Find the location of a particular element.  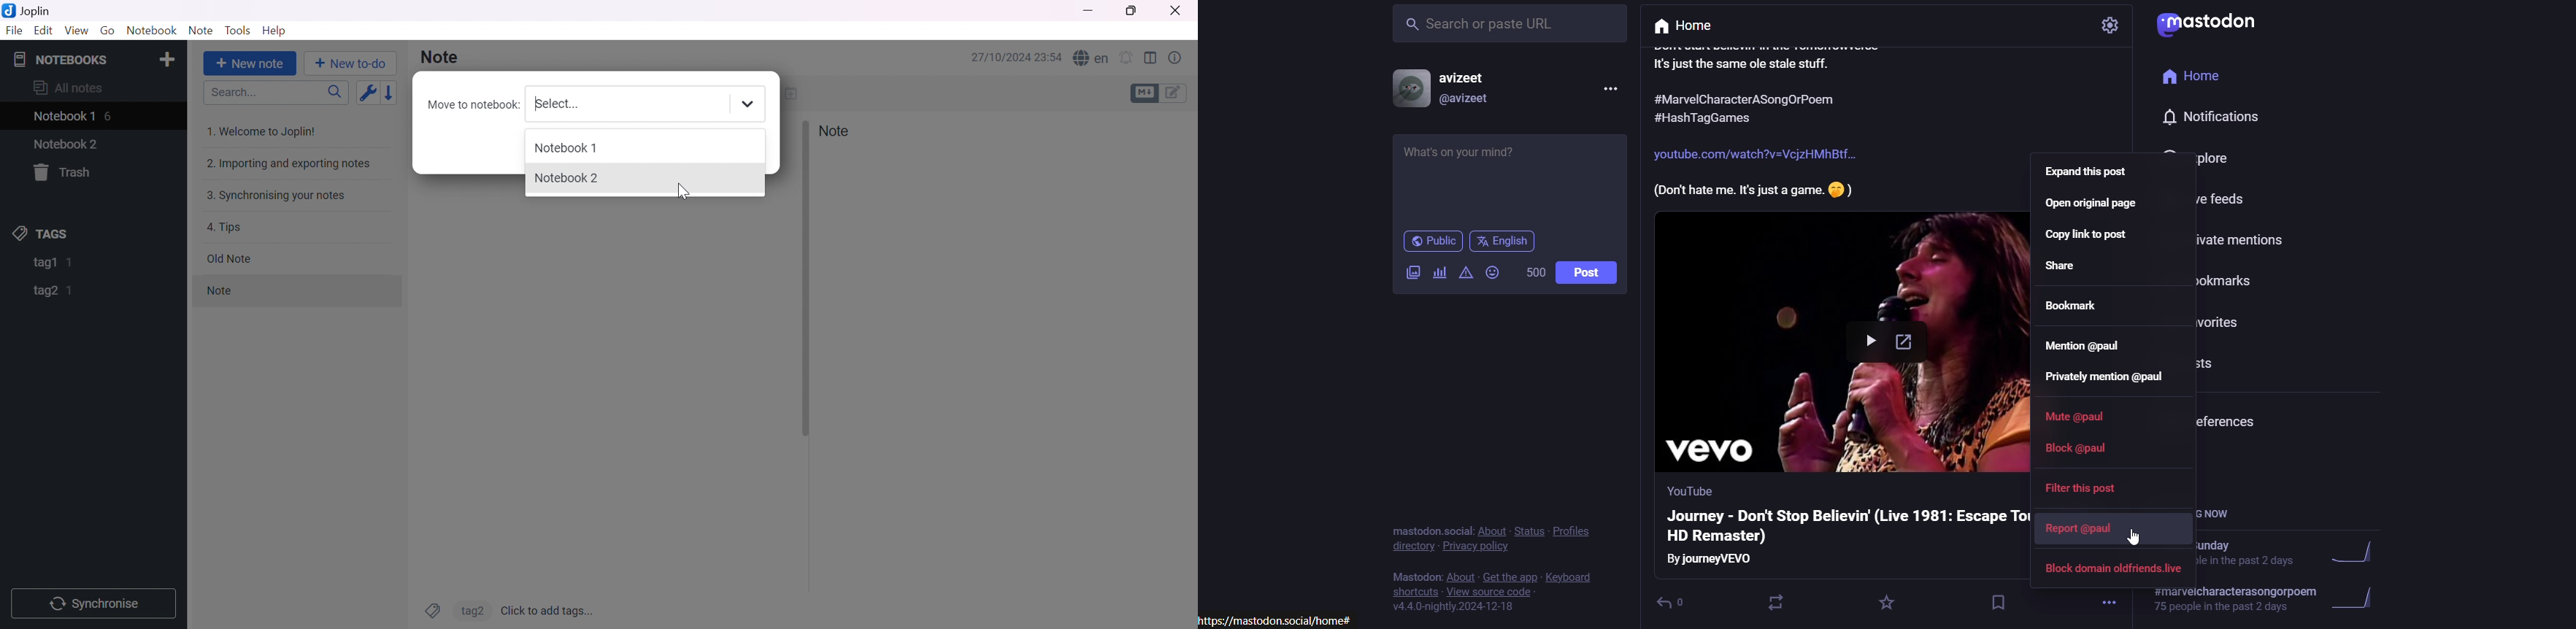

more is located at coordinates (2110, 600).